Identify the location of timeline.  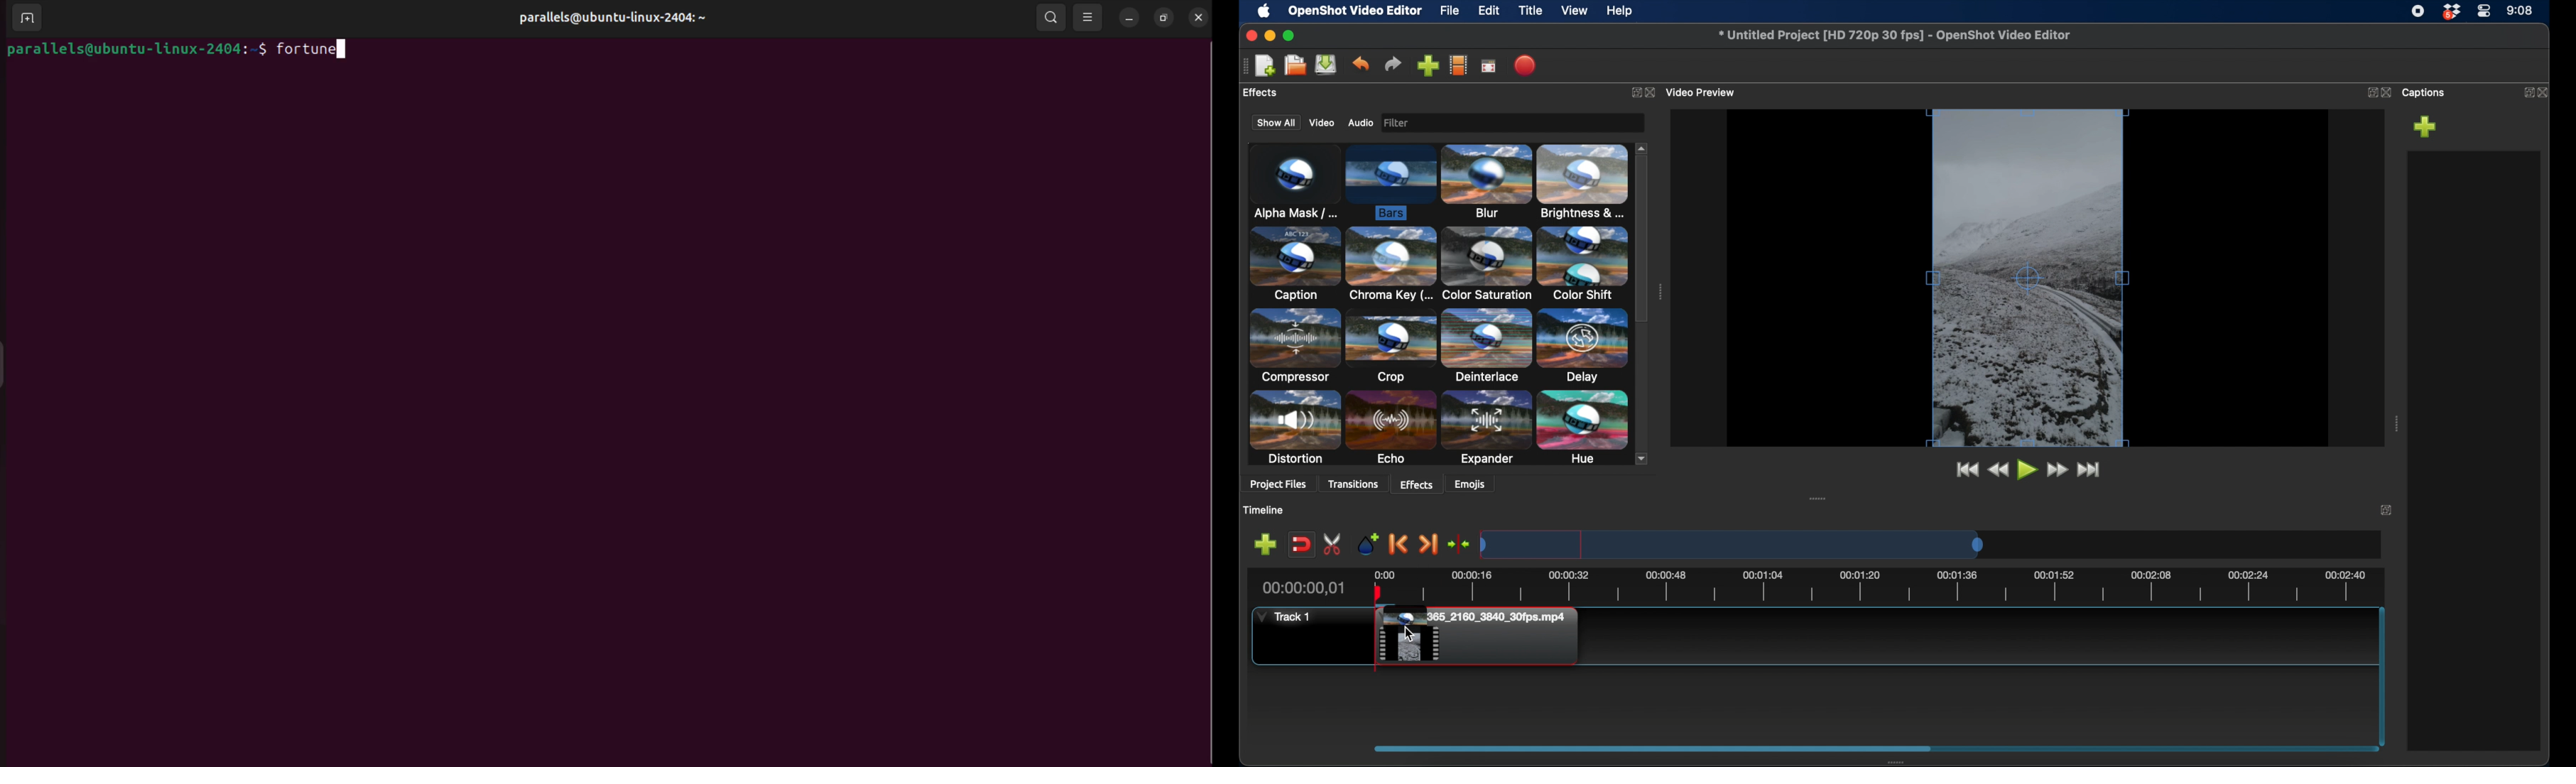
(1892, 587).